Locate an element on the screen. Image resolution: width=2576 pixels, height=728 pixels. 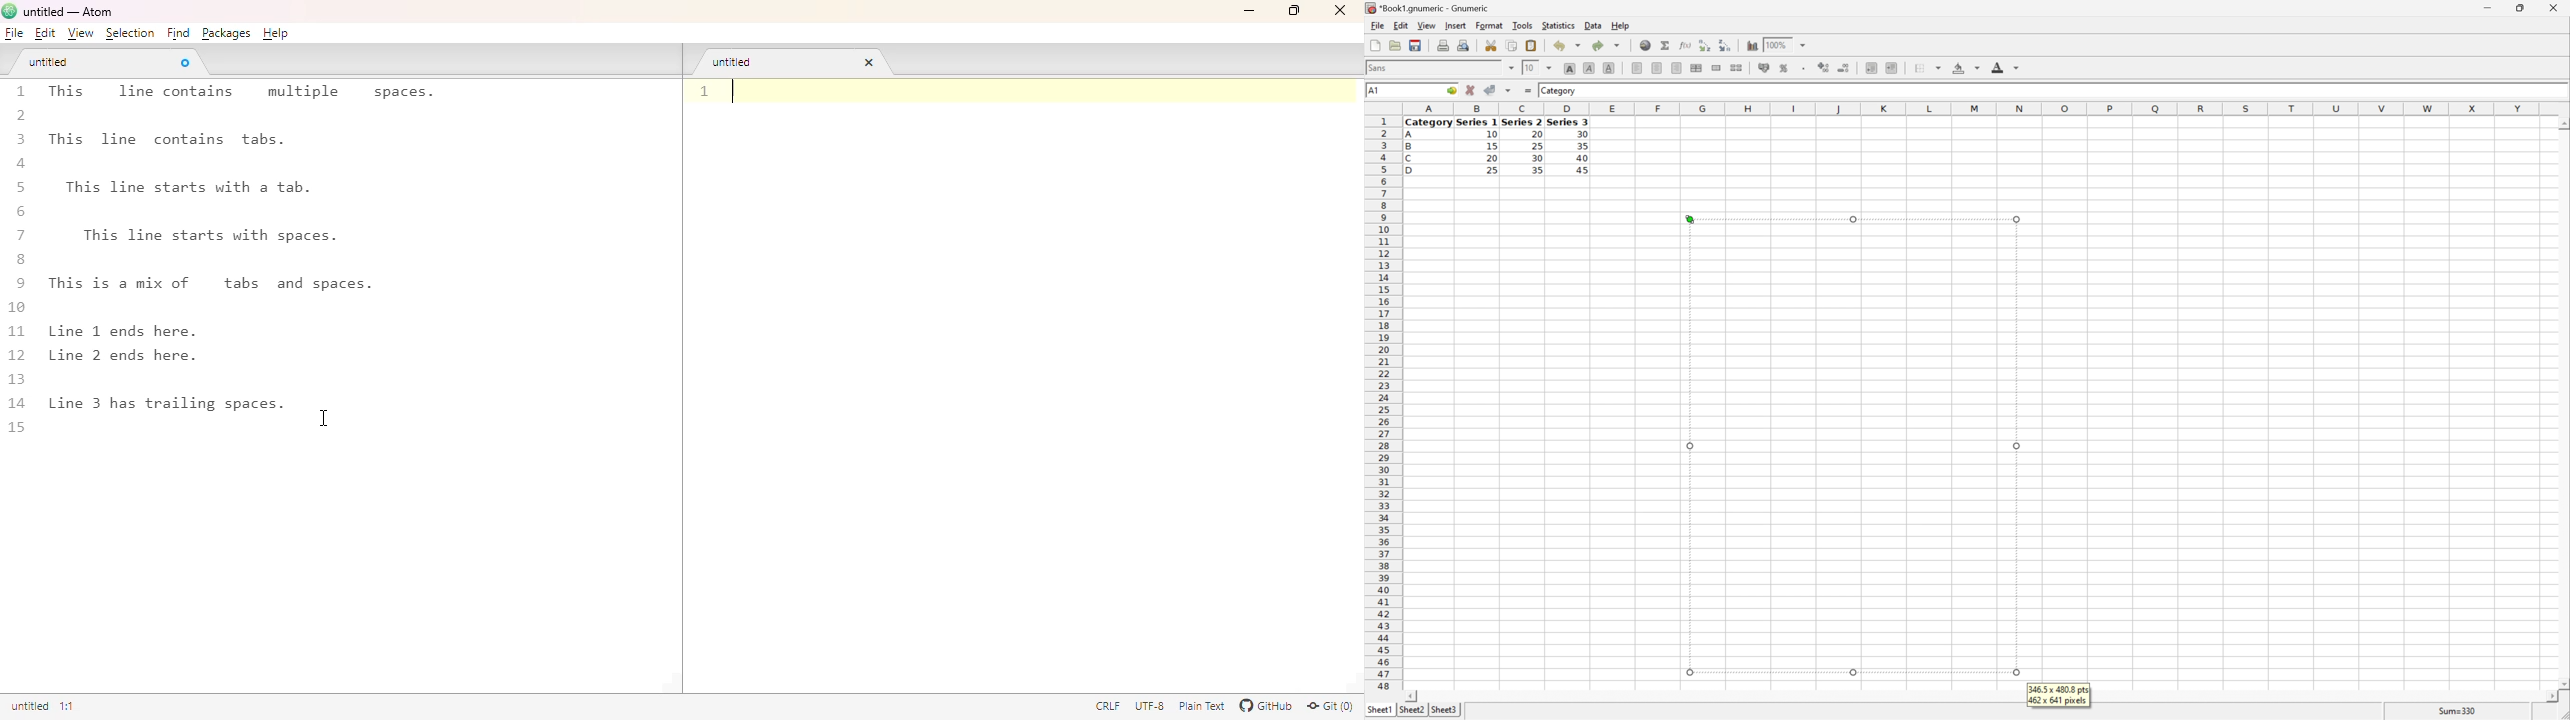
B is located at coordinates (1409, 147).